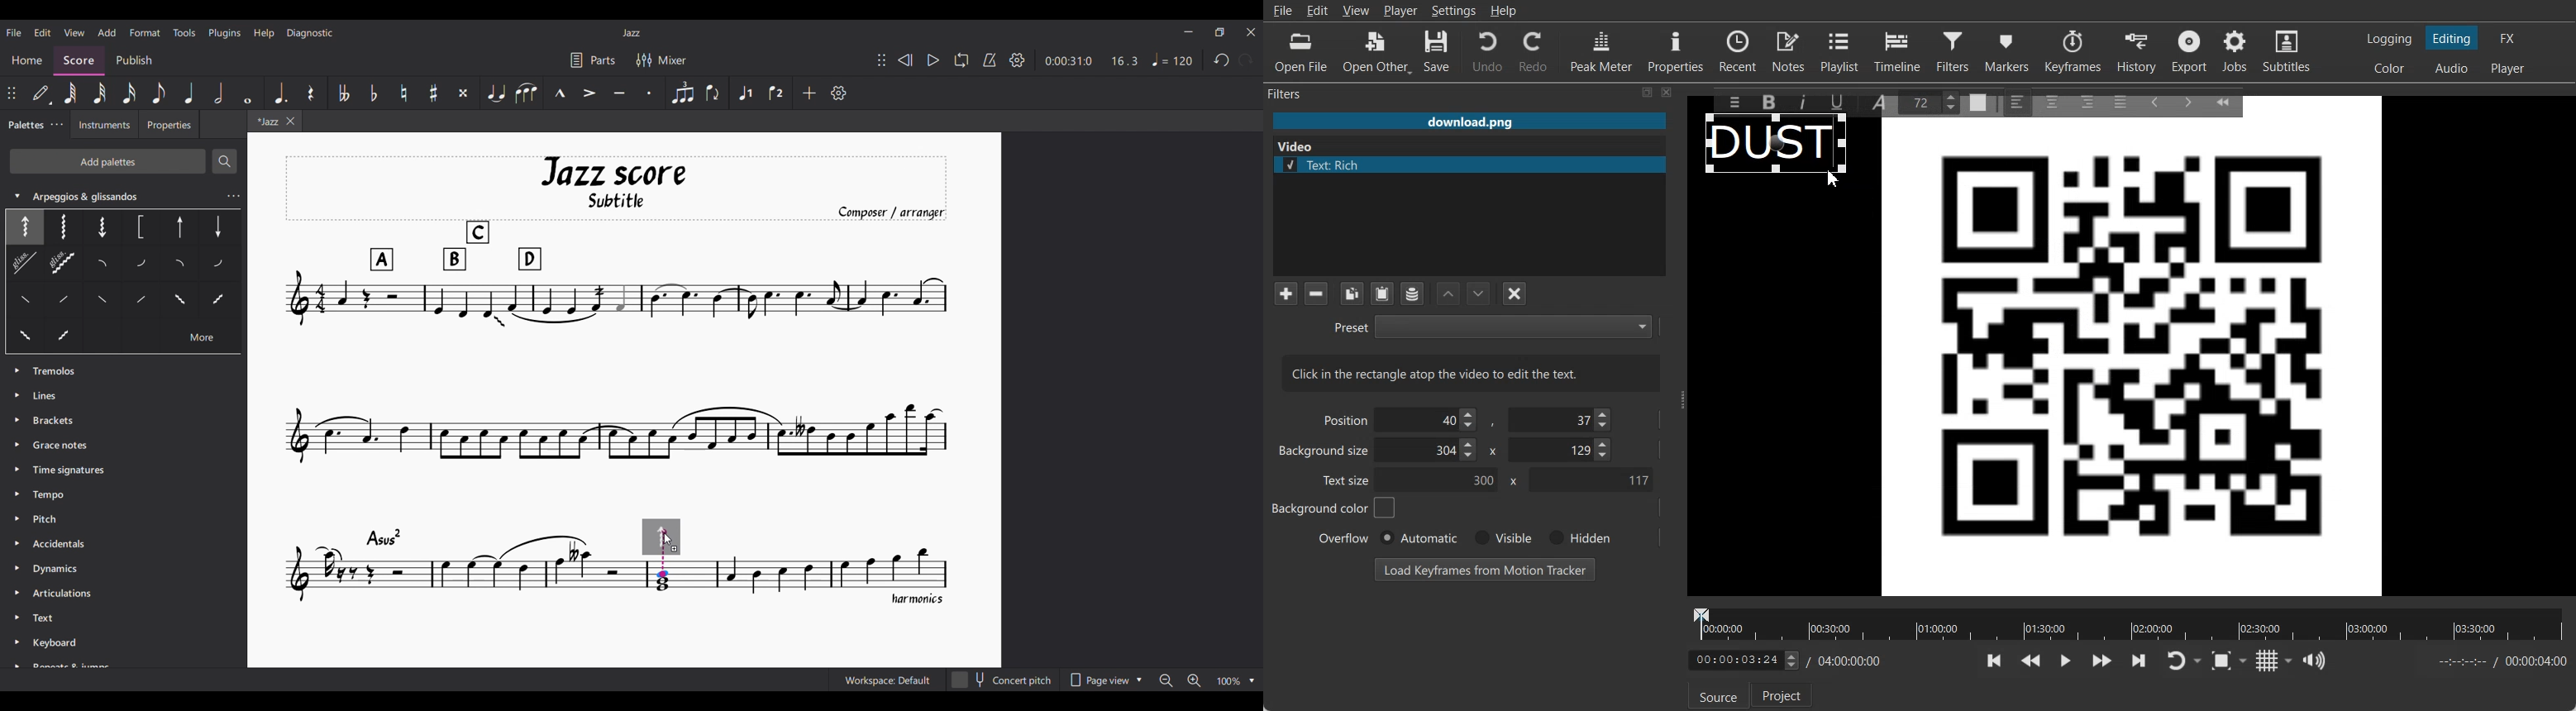 The height and width of the screenshot is (728, 2576). Describe the element at coordinates (2188, 103) in the screenshot. I see `Insert Indent` at that location.